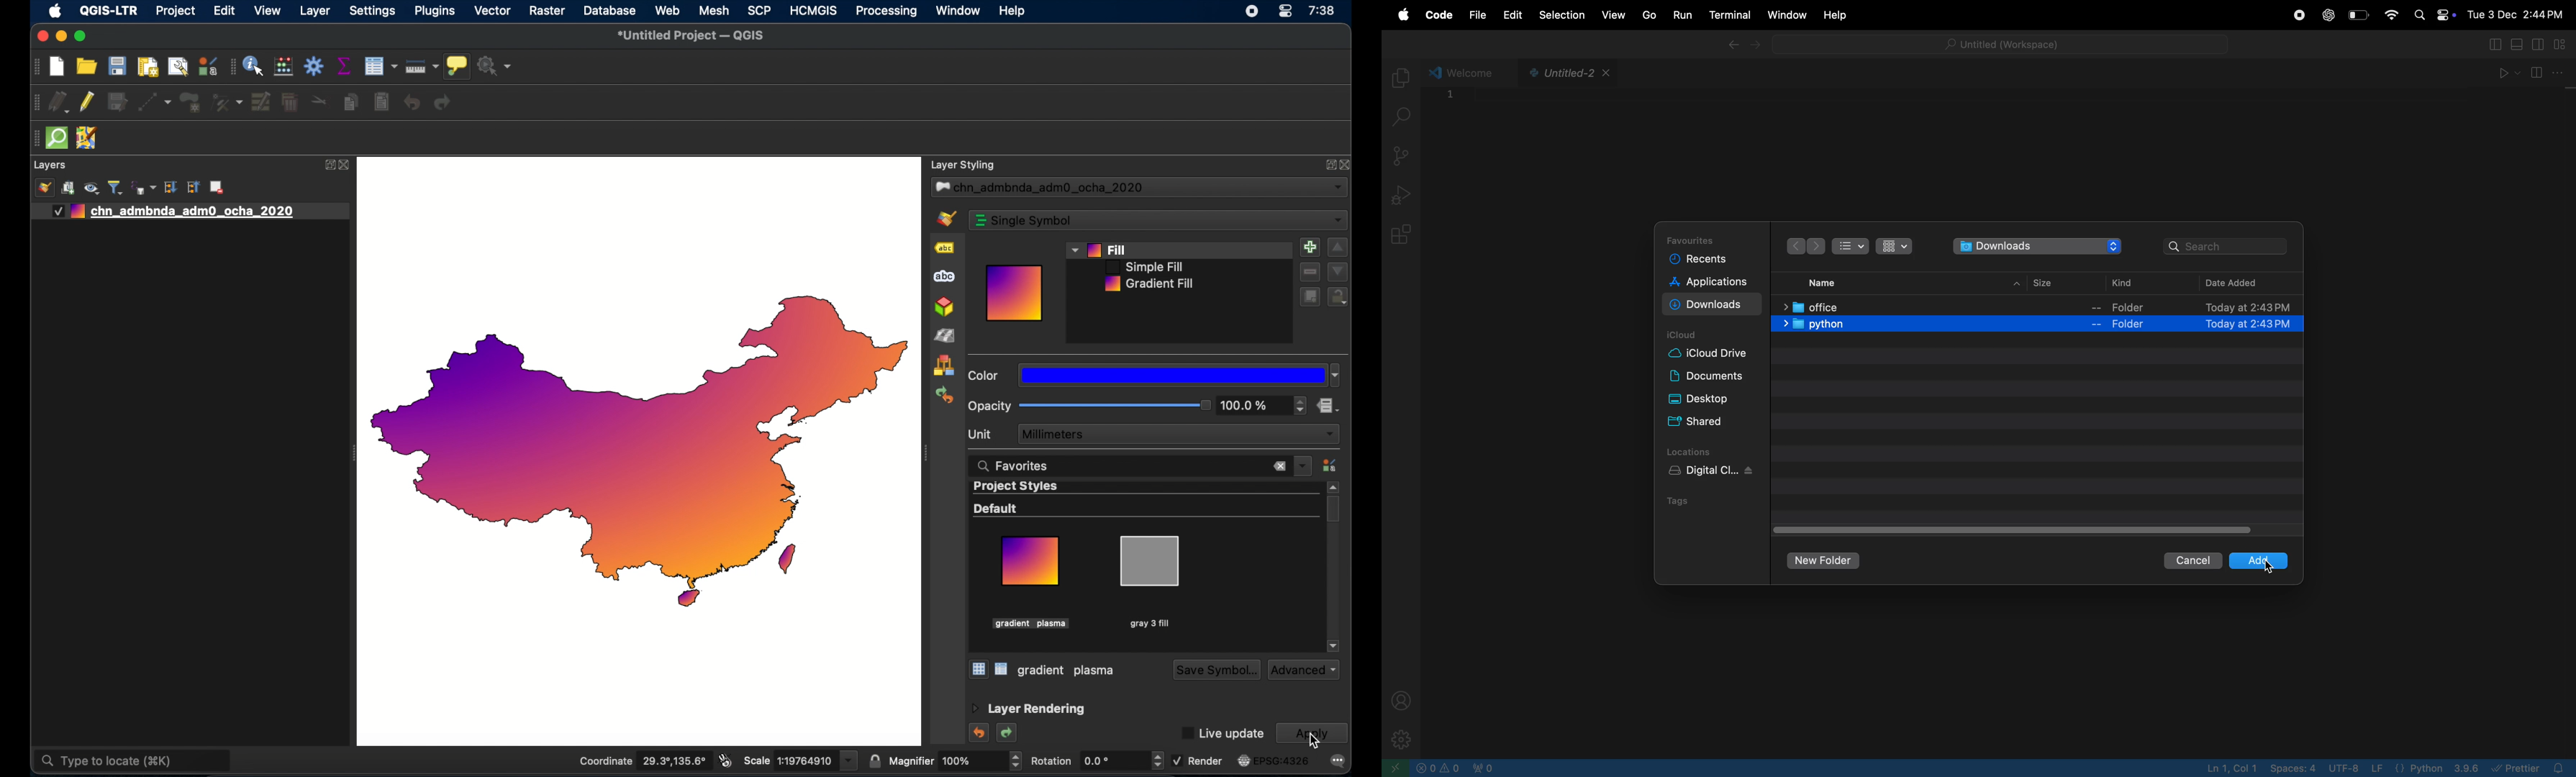 This screenshot has height=784, width=2576. What do you see at coordinates (383, 102) in the screenshot?
I see `paste features` at bounding box center [383, 102].